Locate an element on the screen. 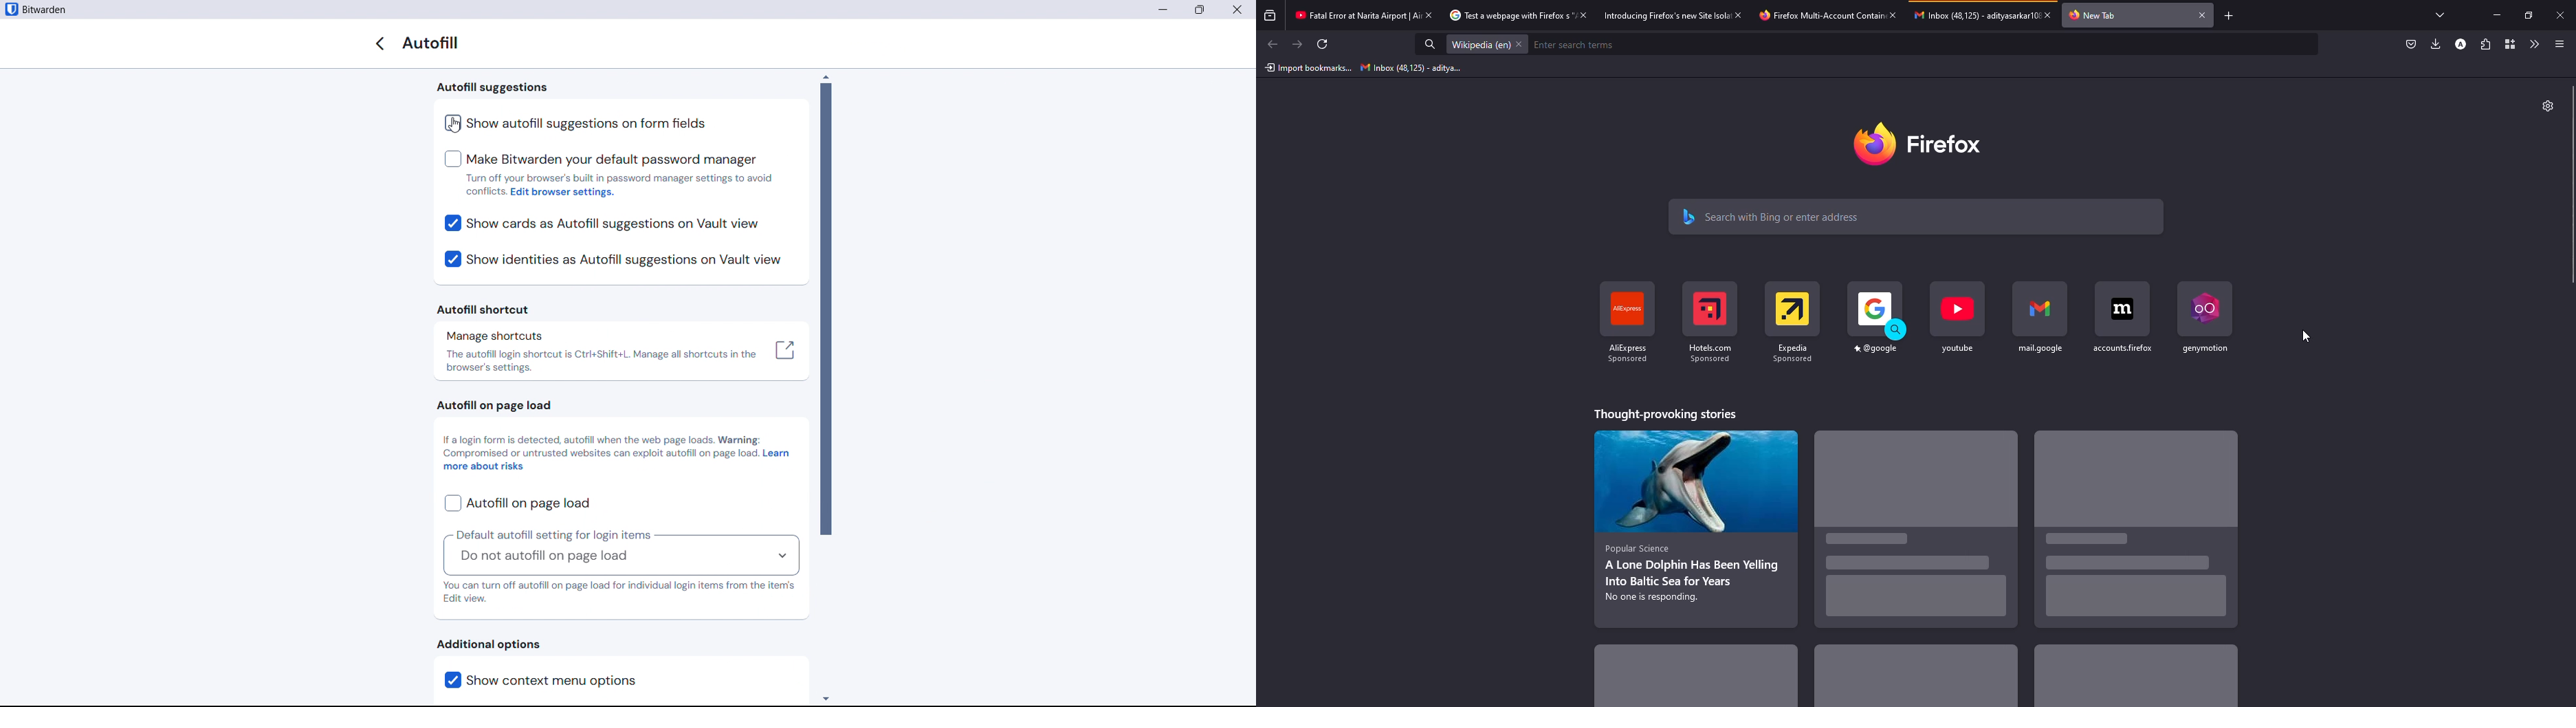  Thought provoking stories is located at coordinates (1666, 413).